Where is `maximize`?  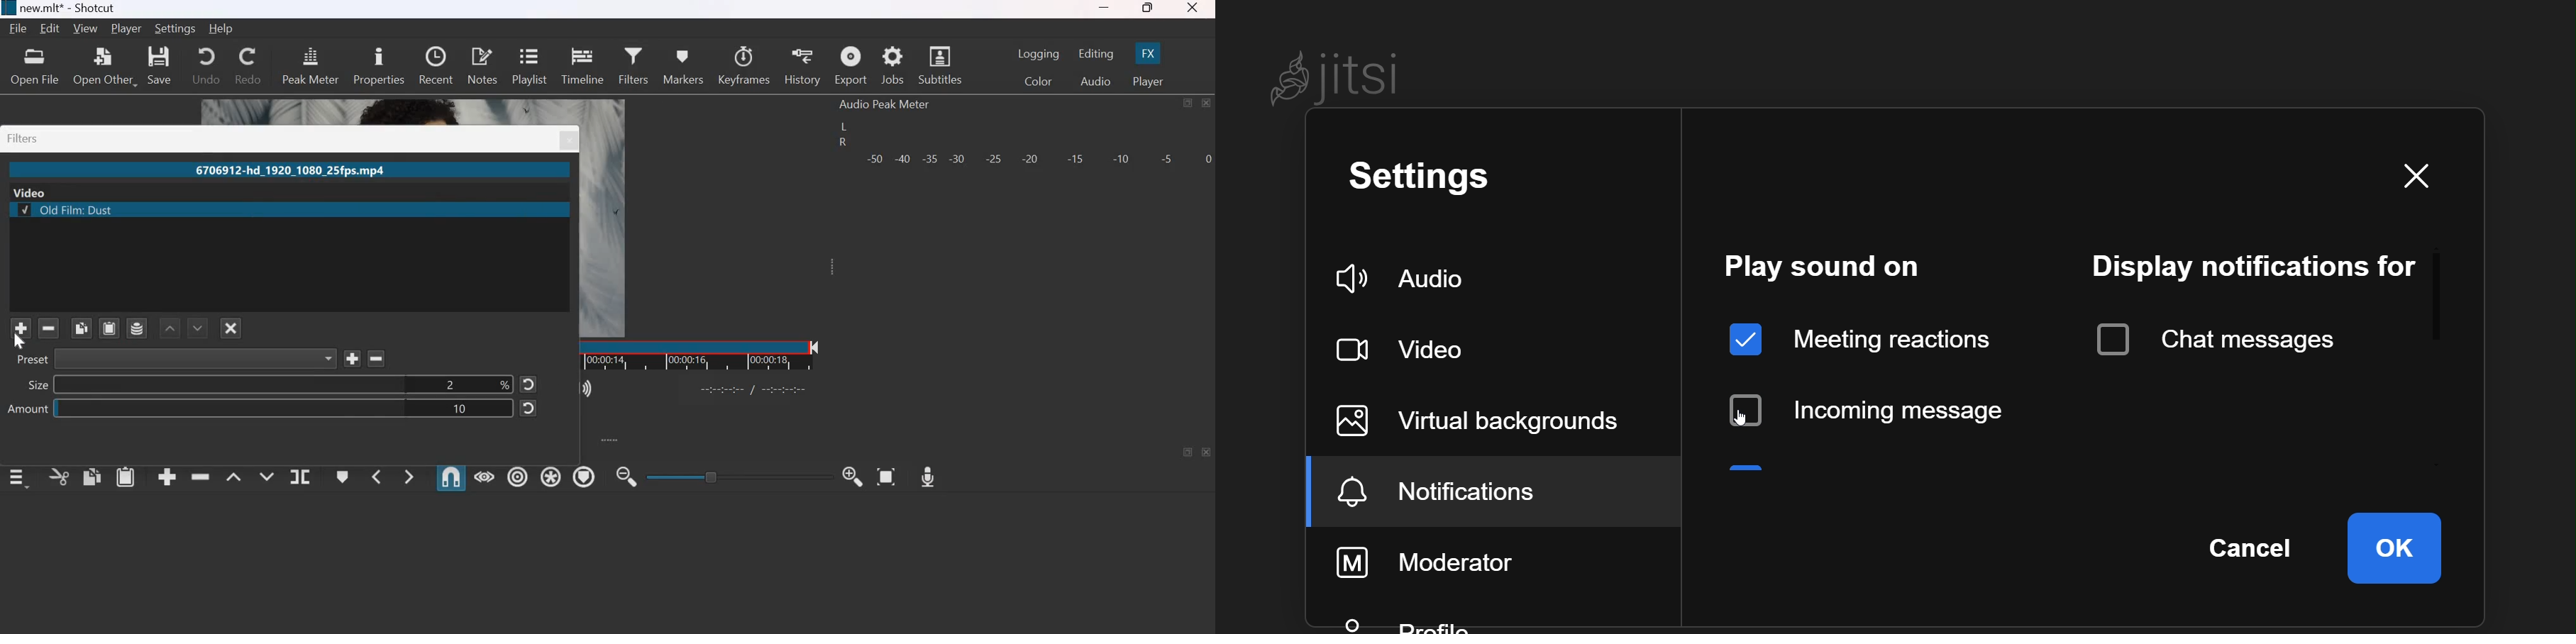
maximize is located at coordinates (1188, 103).